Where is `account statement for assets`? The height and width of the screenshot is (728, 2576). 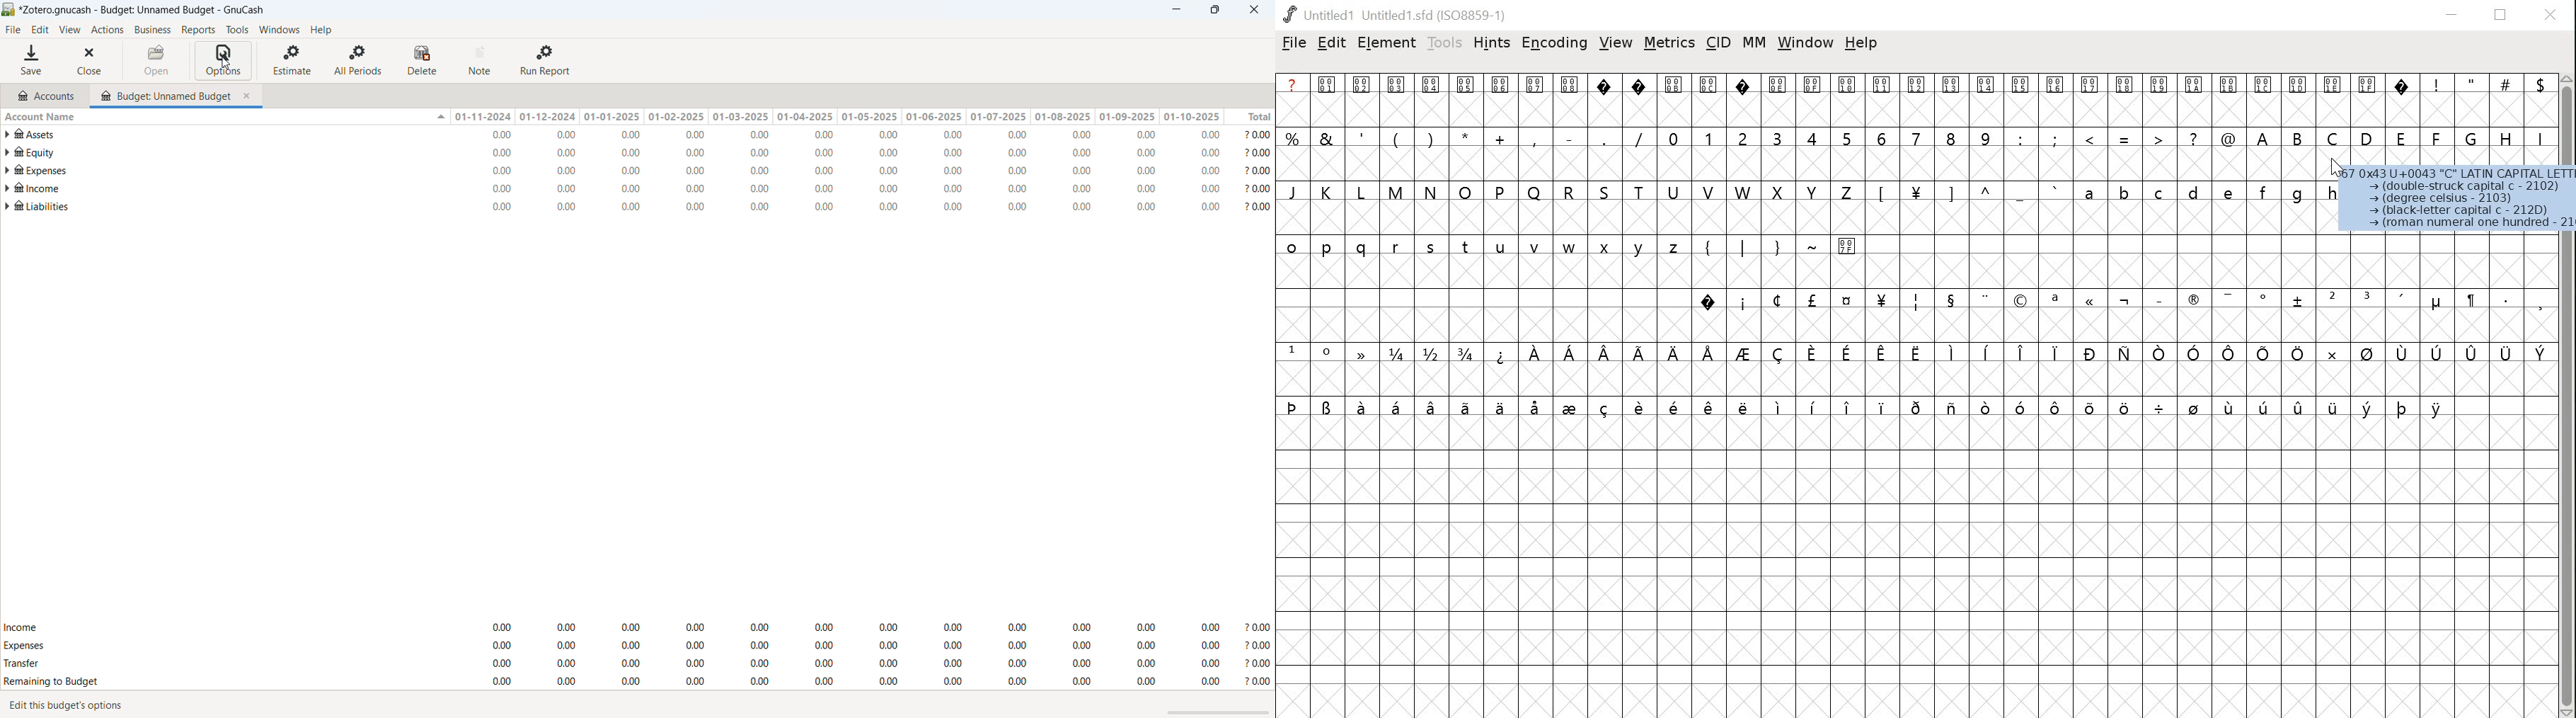
account statement for assets is located at coordinates (645, 134).